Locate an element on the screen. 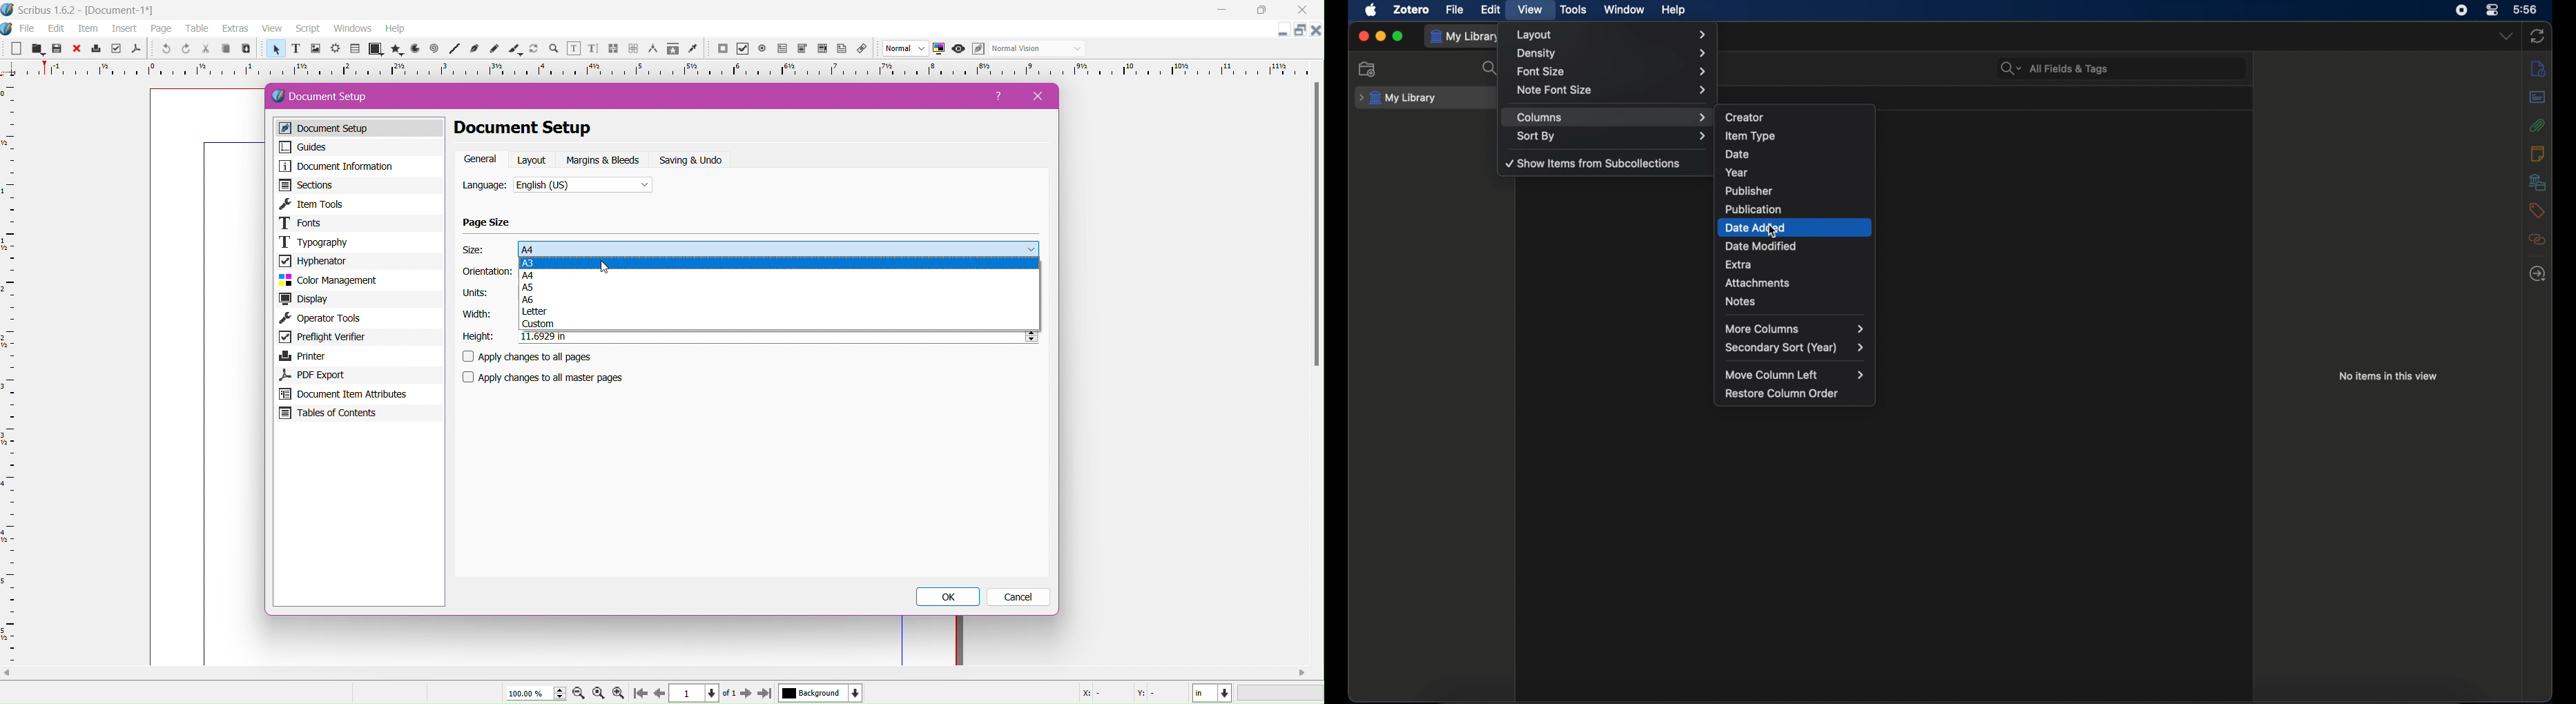 The image size is (2576, 728). Height is located at coordinates (478, 337).